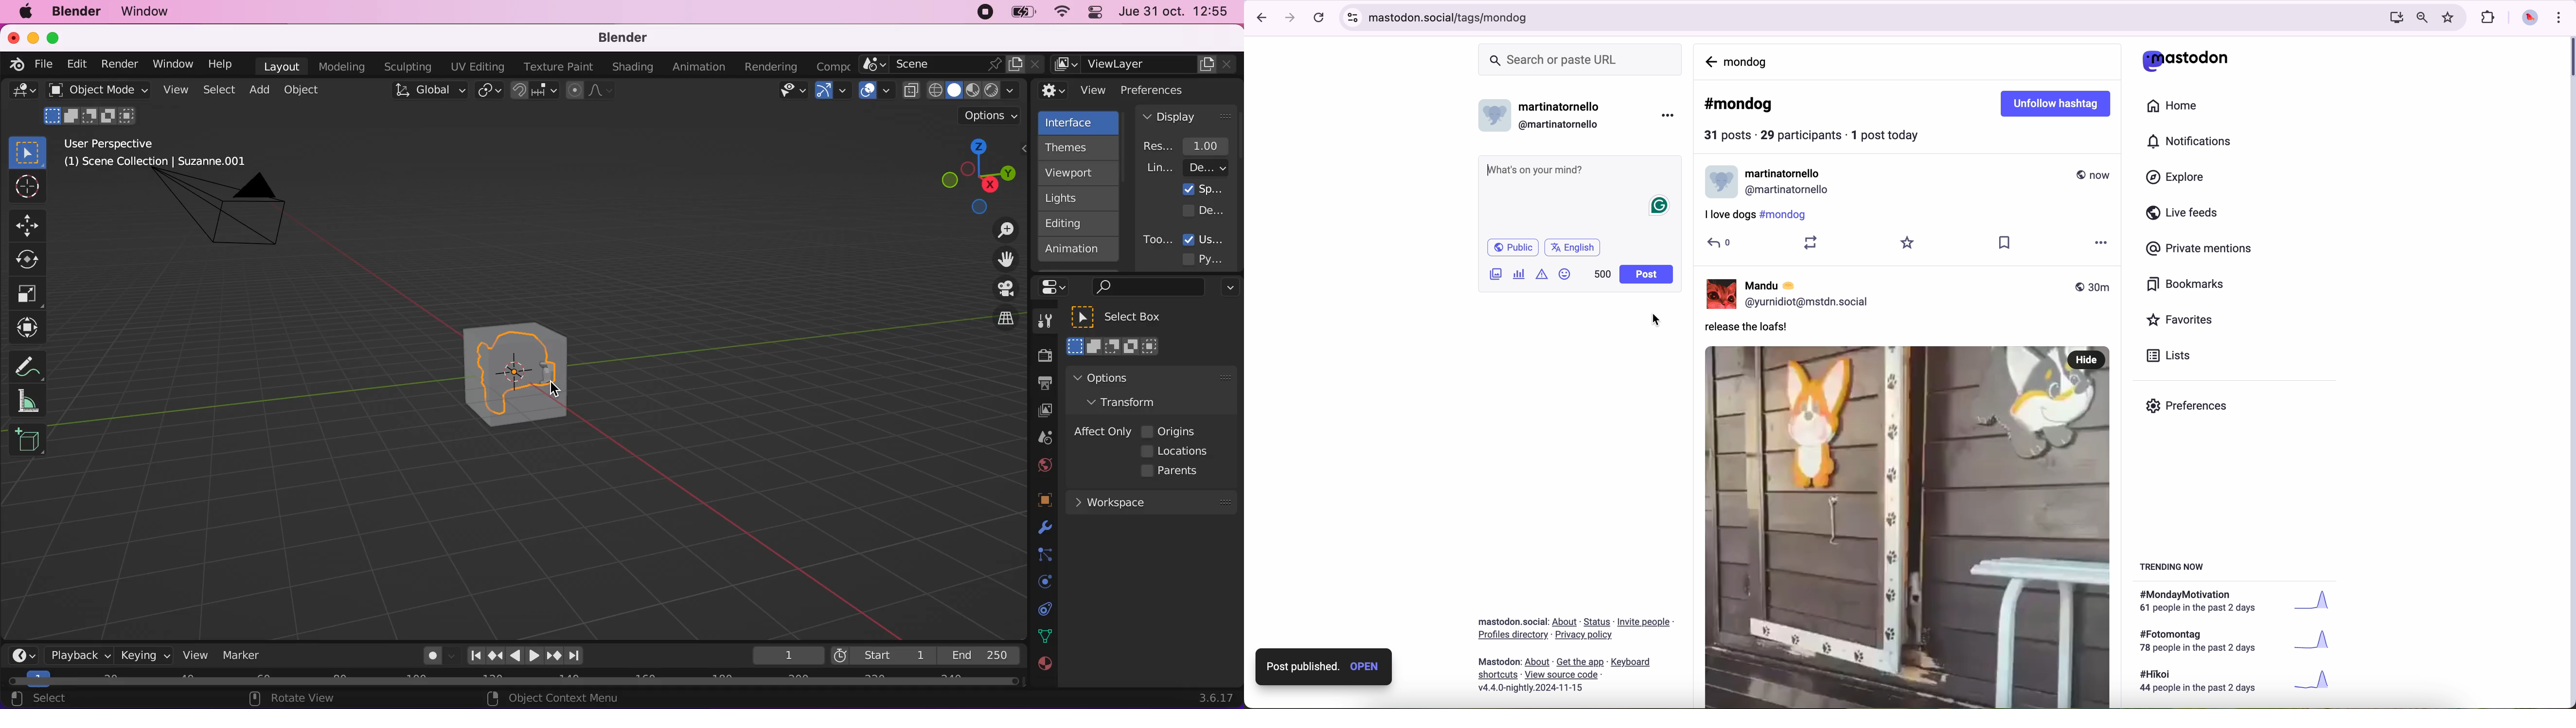 Image resolution: width=2576 pixels, height=728 pixels. I want to click on Whats on your mind?, so click(1535, 171).